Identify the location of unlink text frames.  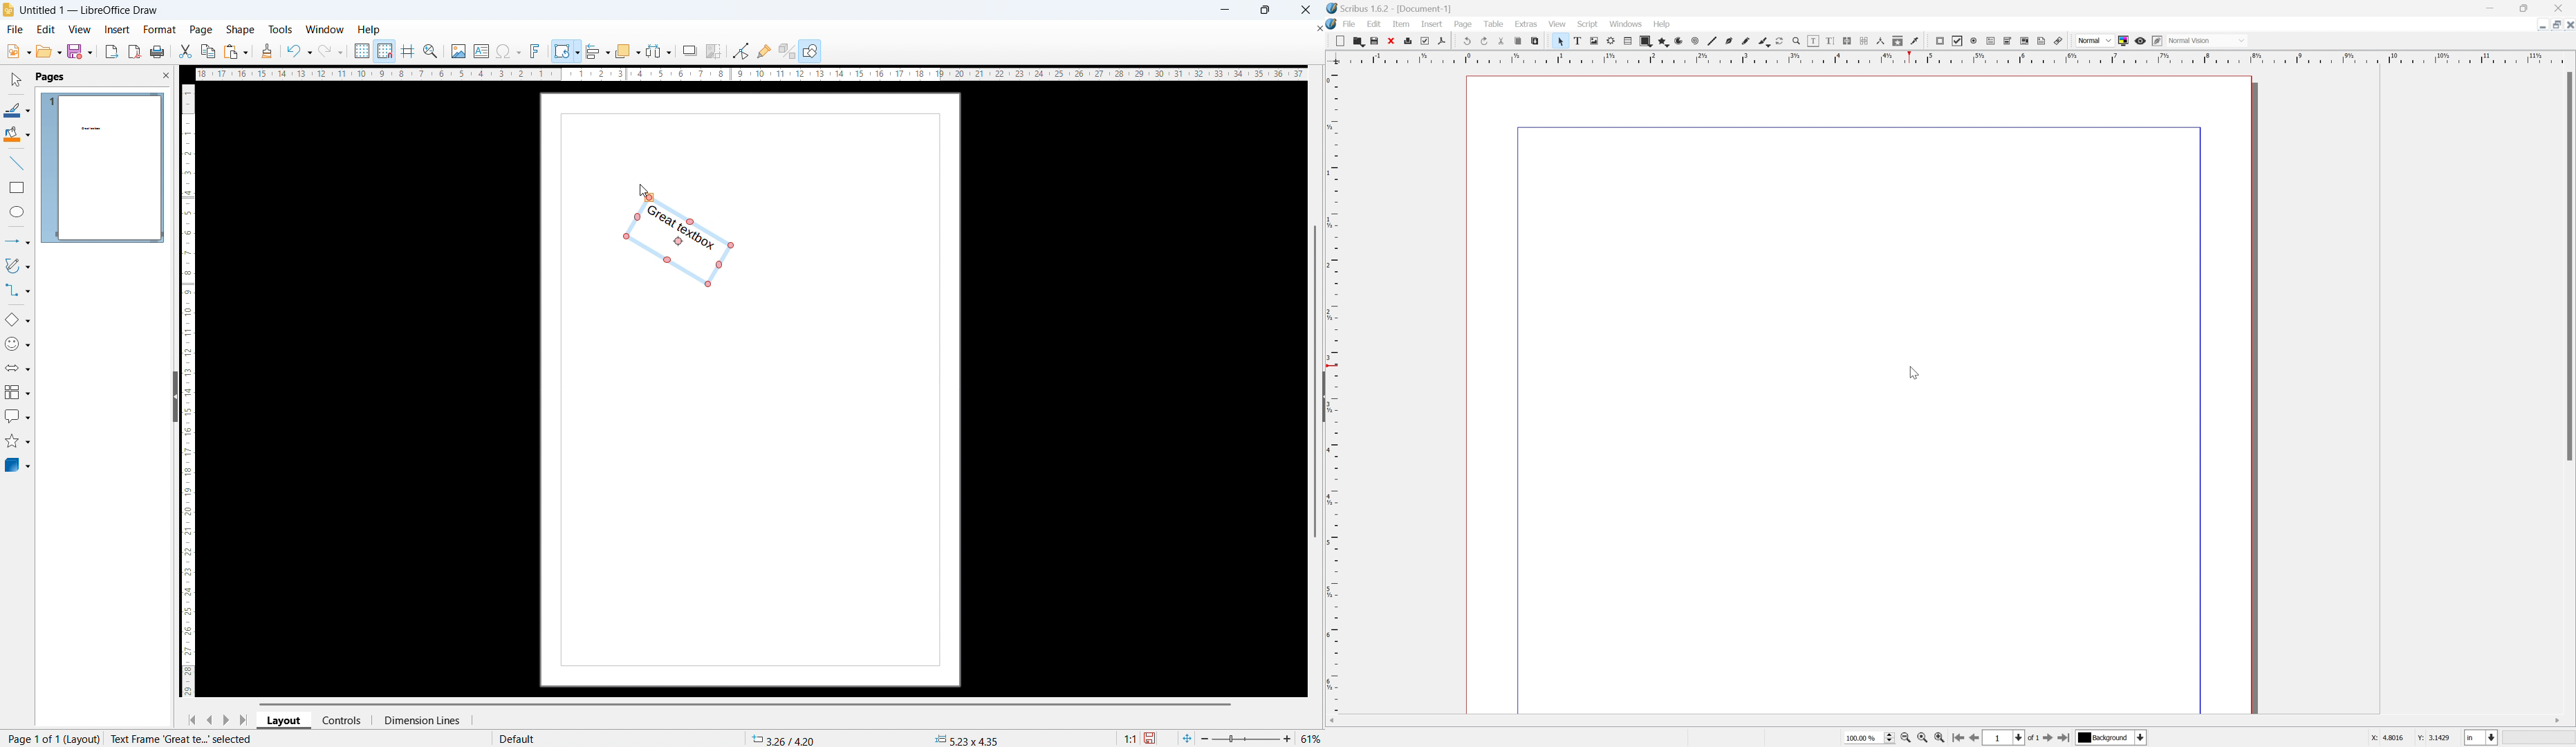
(1863, 41).